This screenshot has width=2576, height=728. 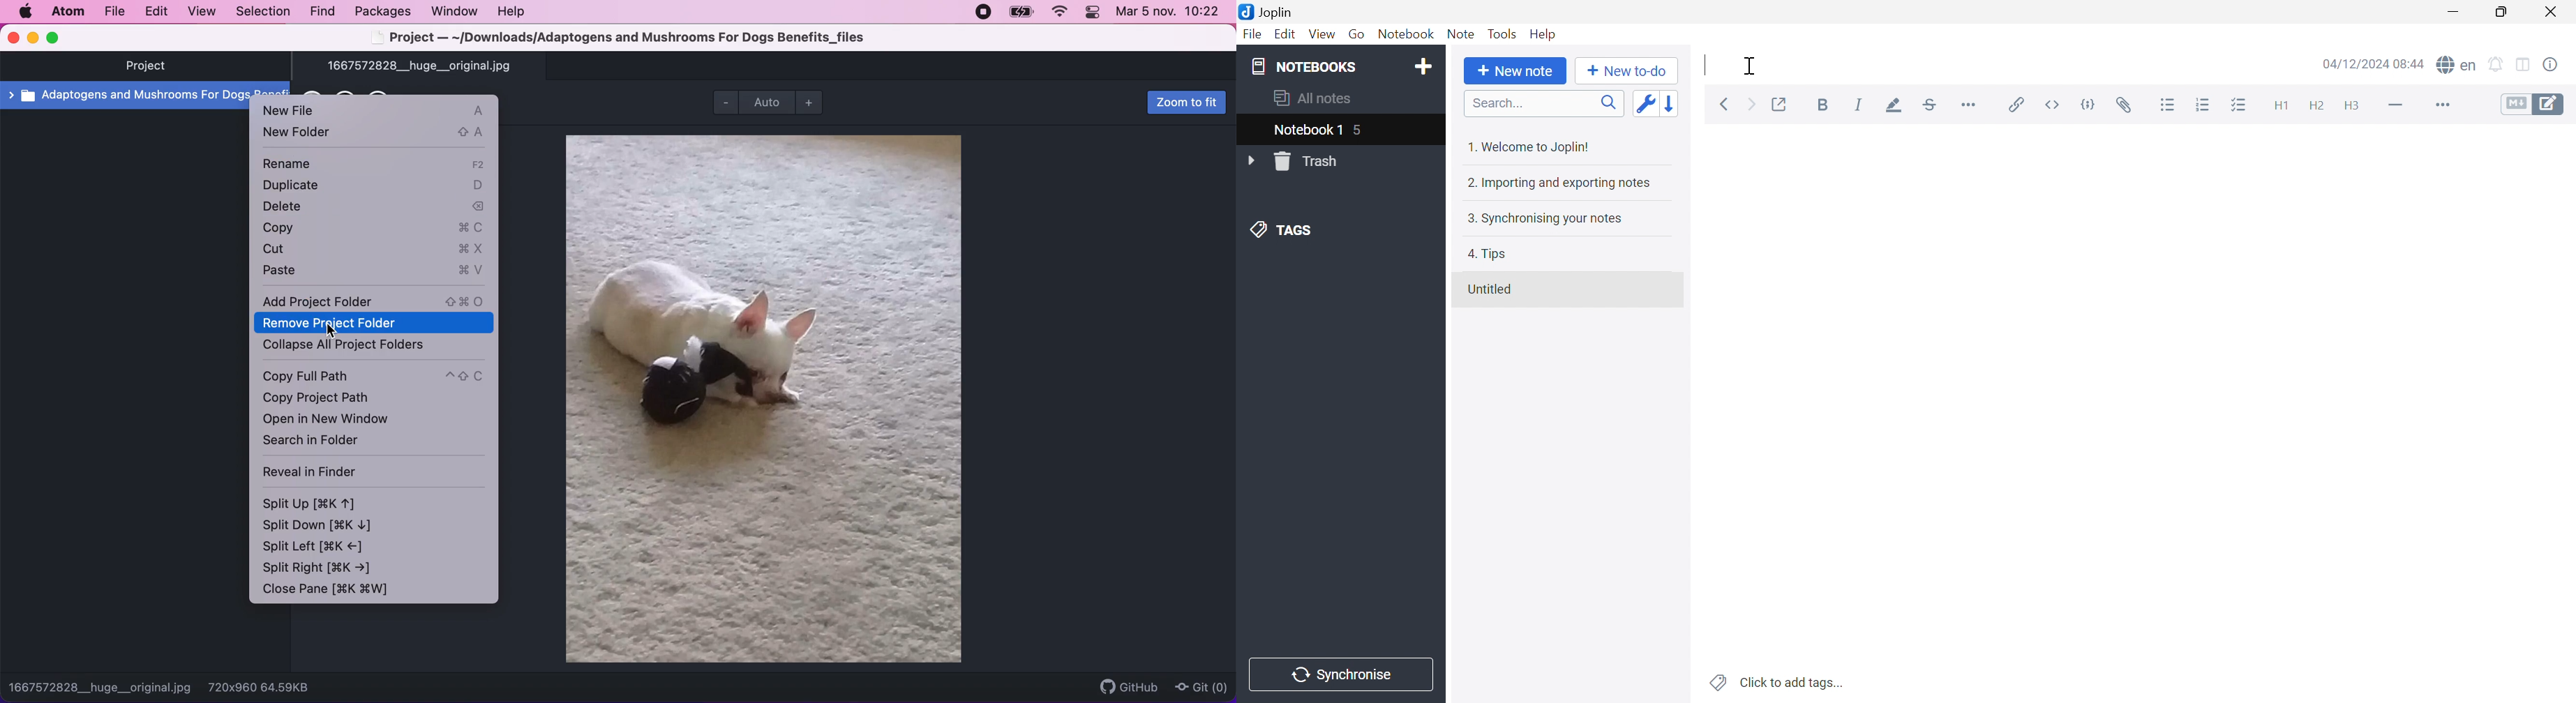 I want to click on collapse all project folders, so click(x=358, y=347).